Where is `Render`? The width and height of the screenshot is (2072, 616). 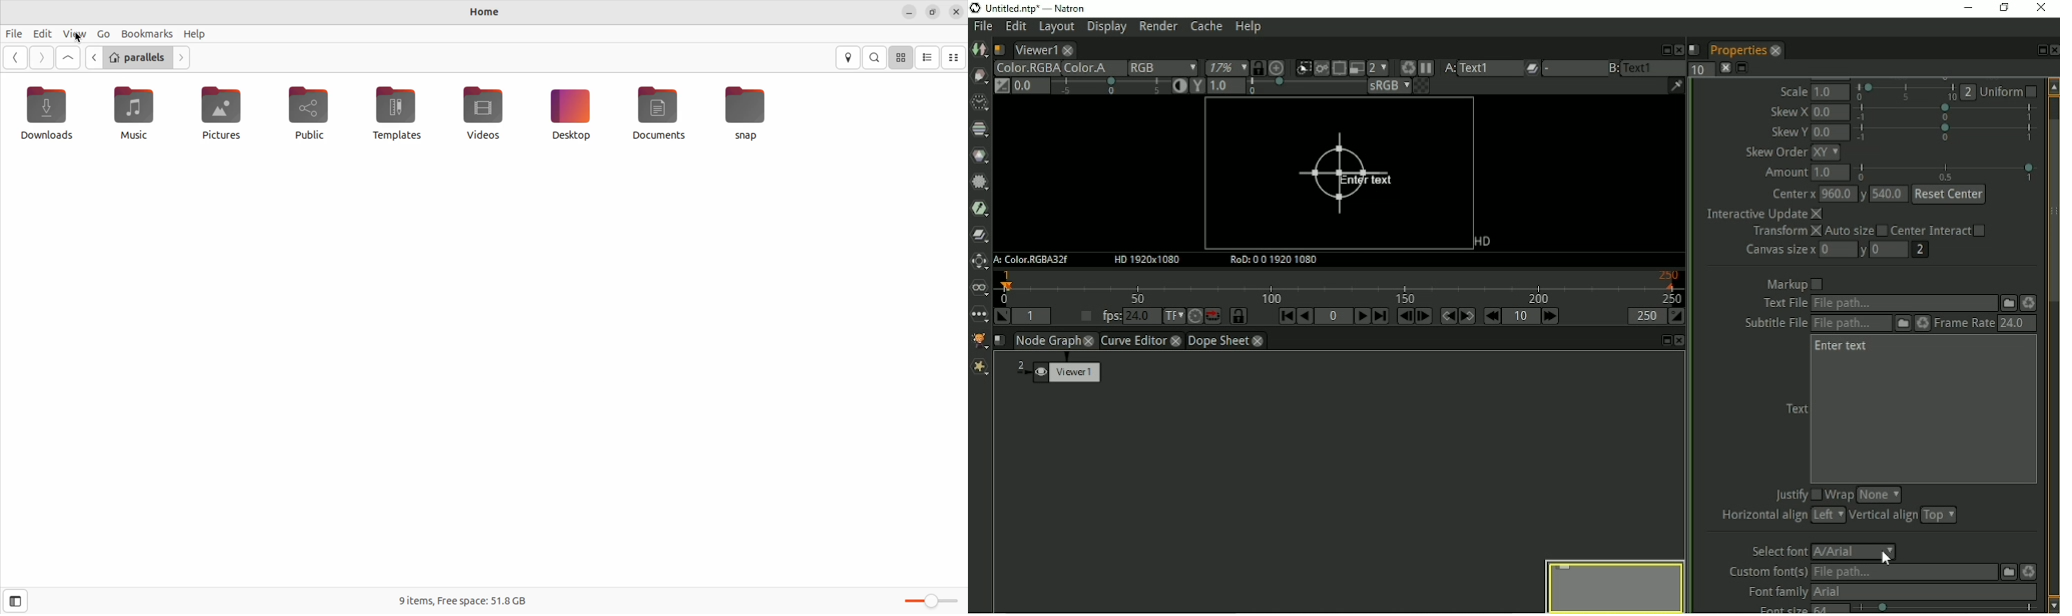
Render is located at coordinates (1159, 28).